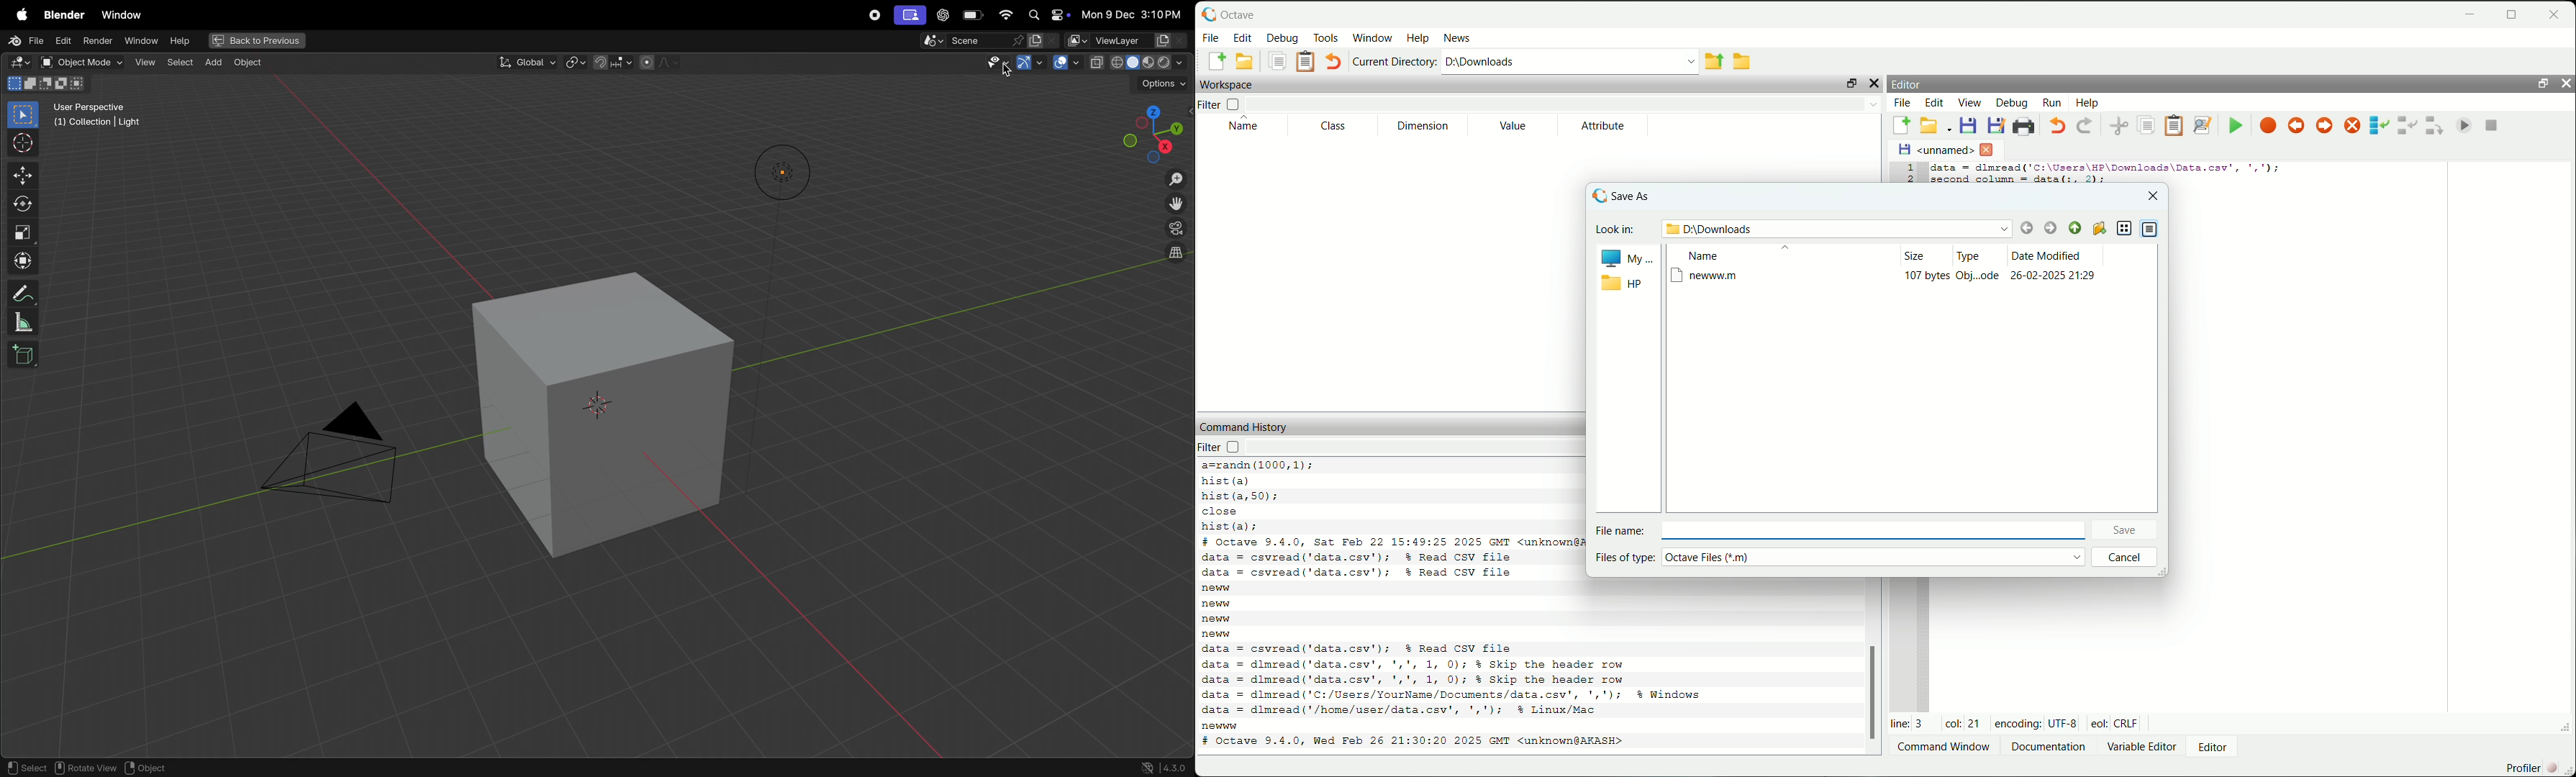 The width and height of the screenshot is (2576, 784). I want to click on class, so click(1332, 127).